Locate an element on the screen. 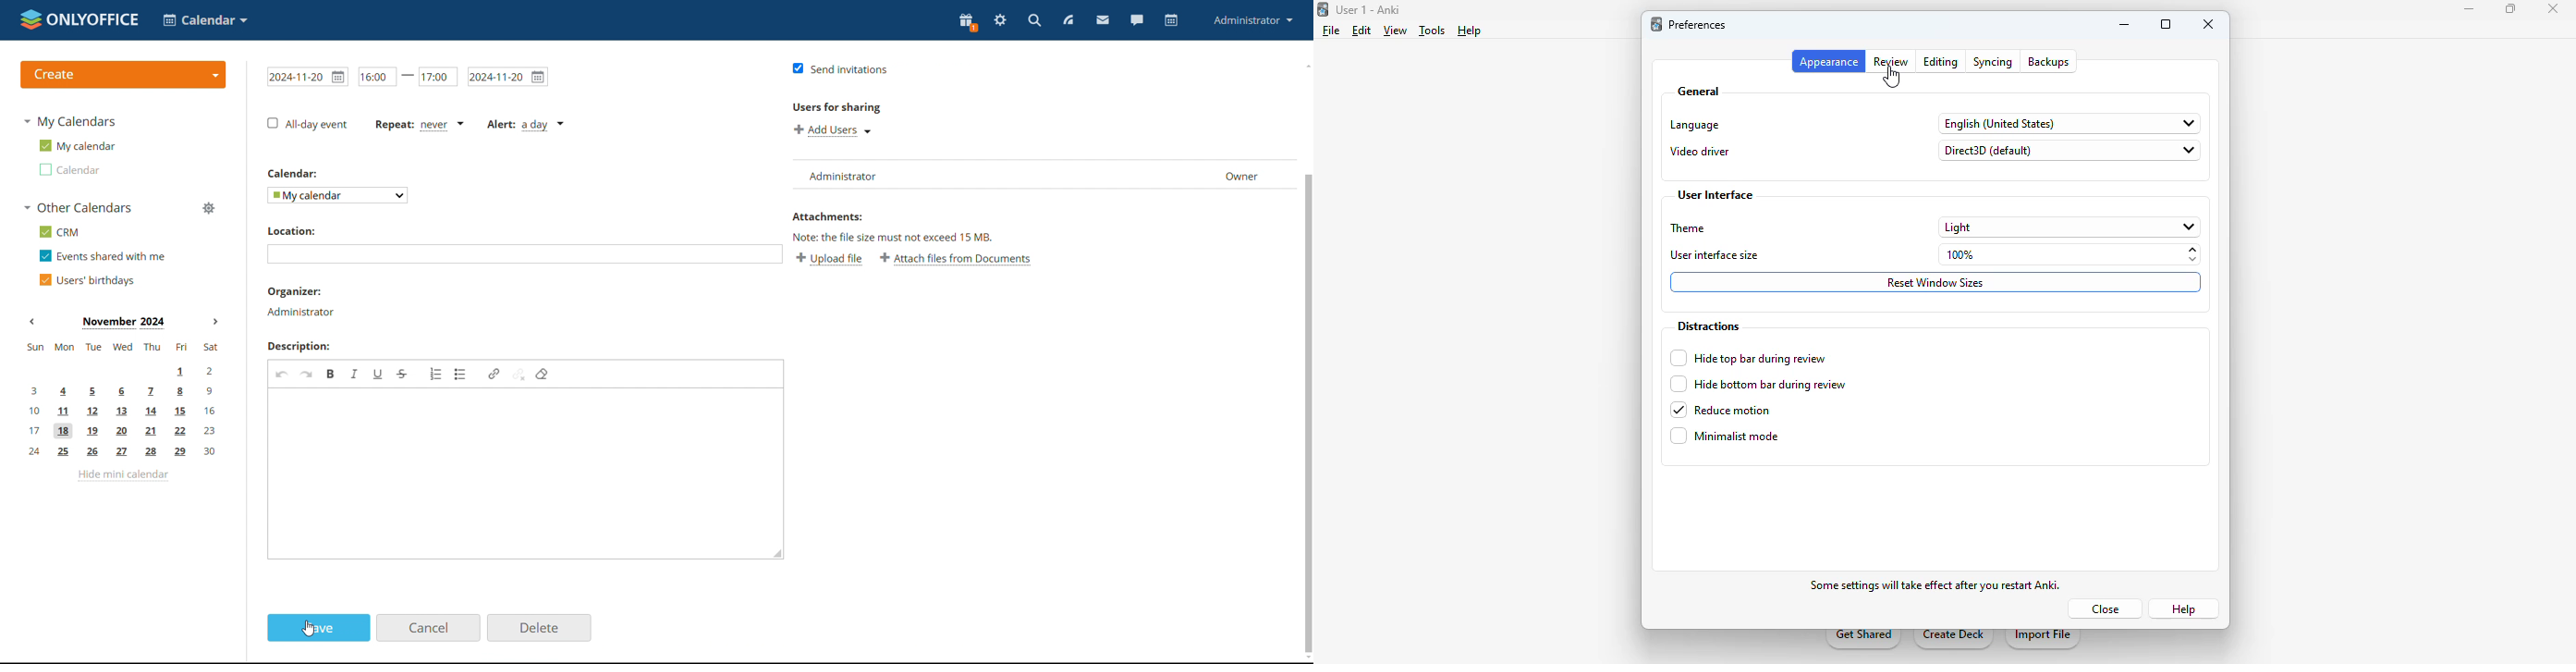  Description is located at coordinates (299, 346).